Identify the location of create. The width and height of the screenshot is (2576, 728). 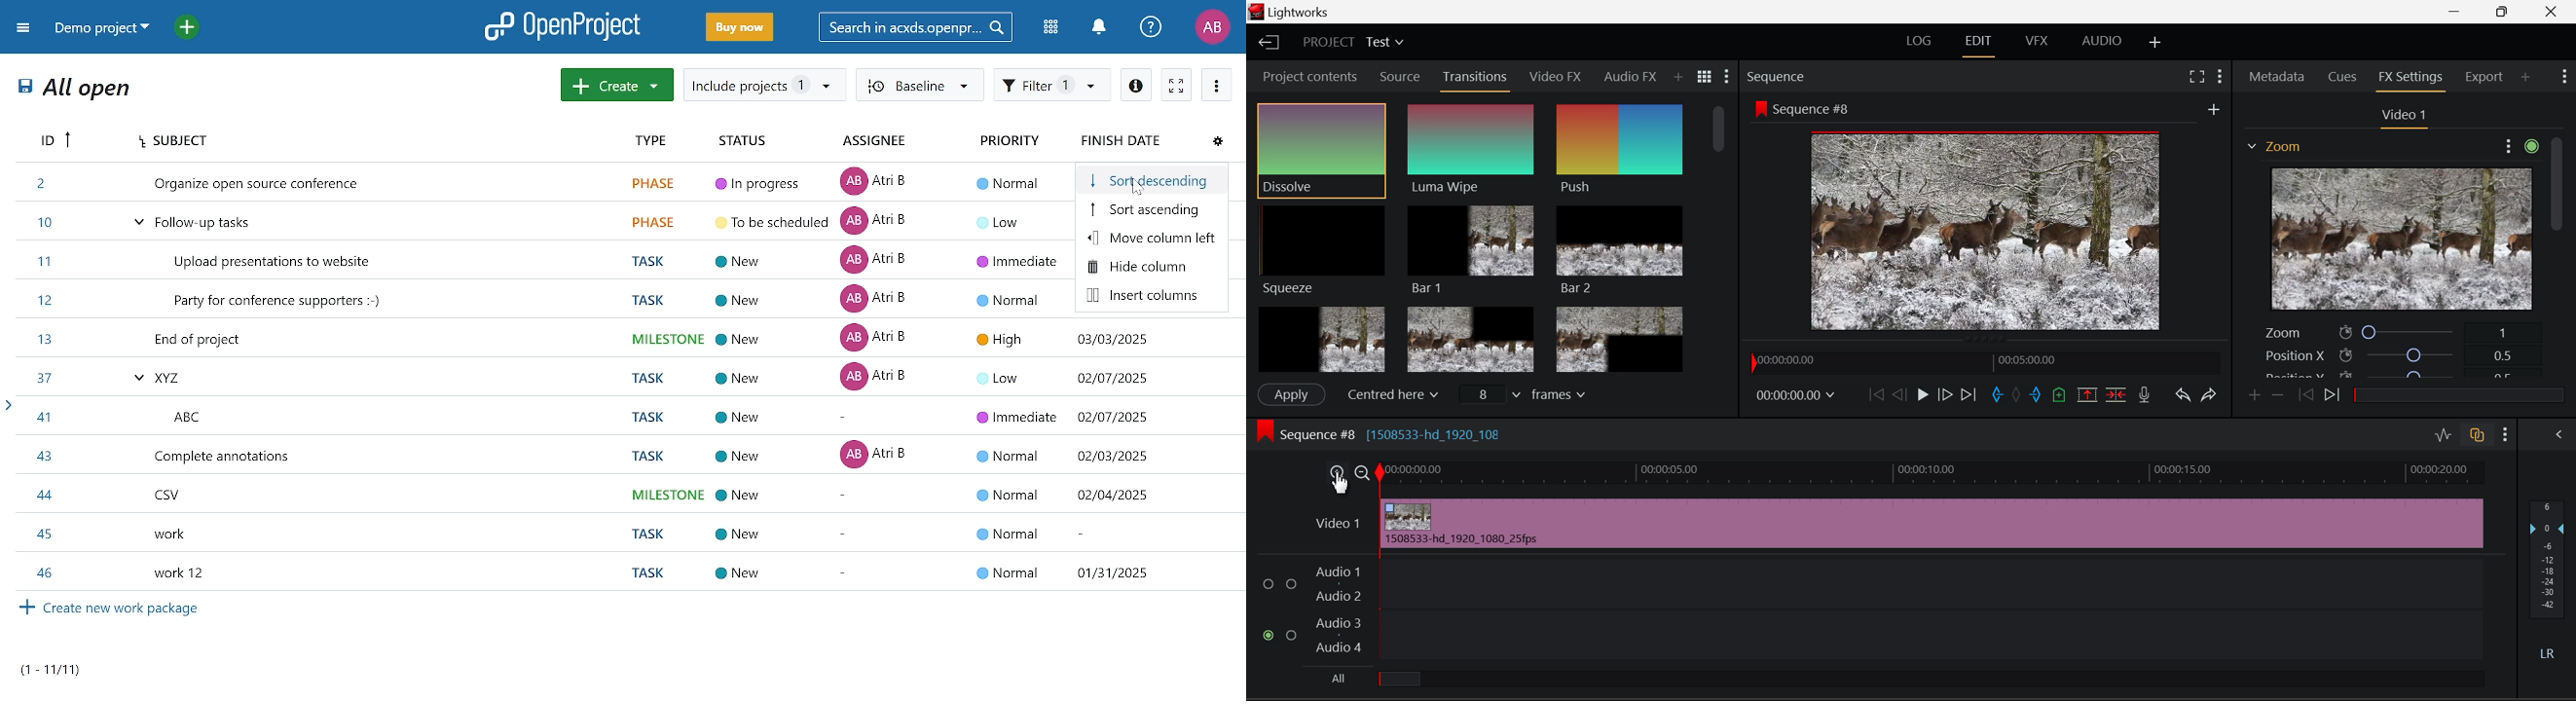
(618, 84).